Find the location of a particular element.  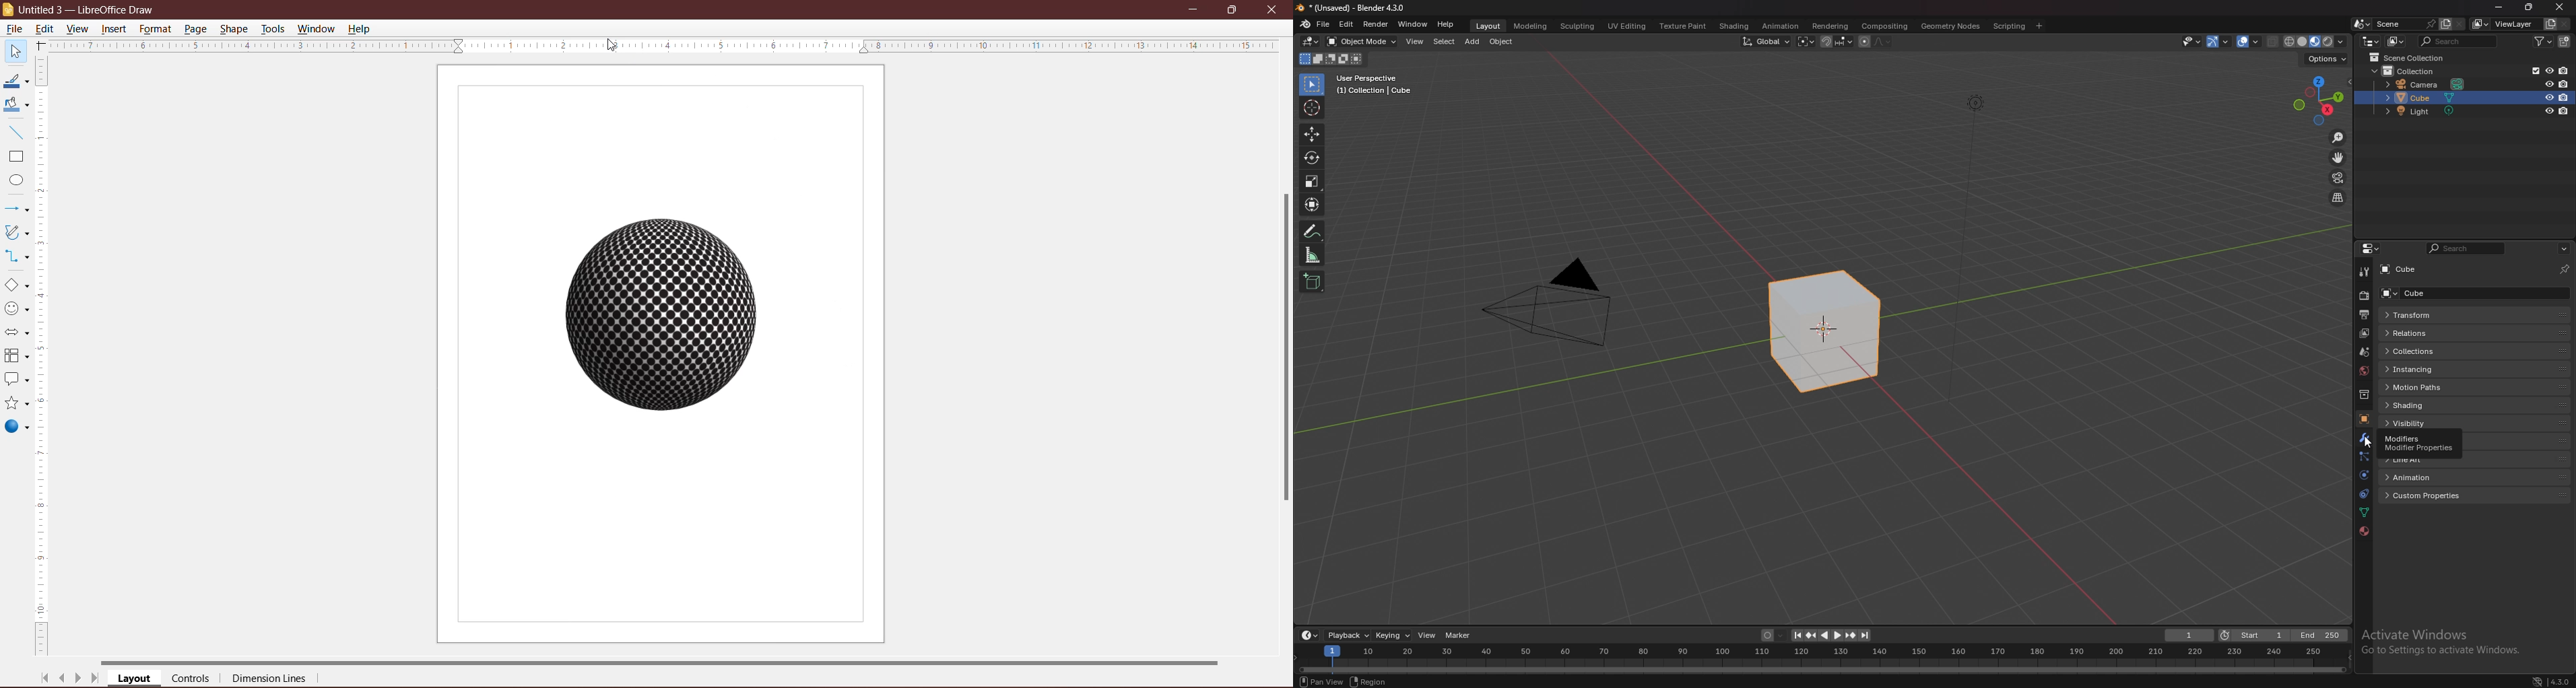

zoom is located at coordinates (2337, 138).